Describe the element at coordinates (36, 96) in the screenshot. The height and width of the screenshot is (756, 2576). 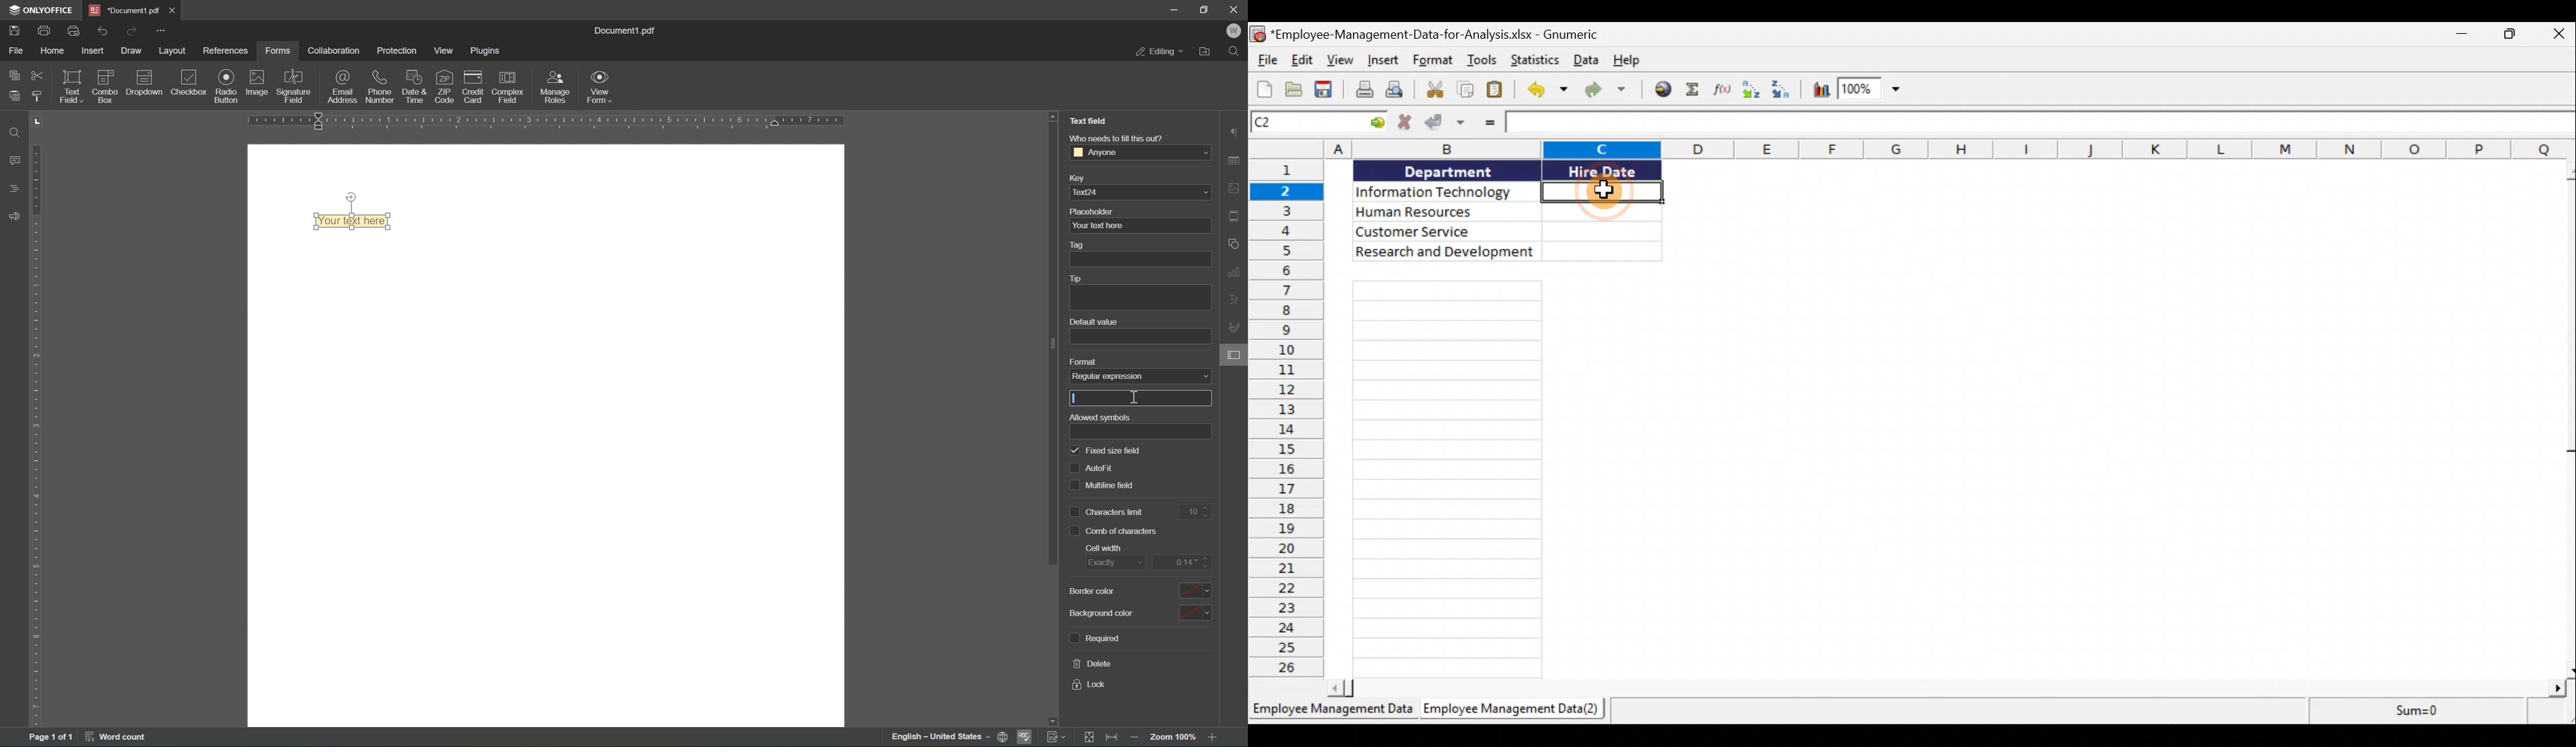
I see `copy style` at that location.